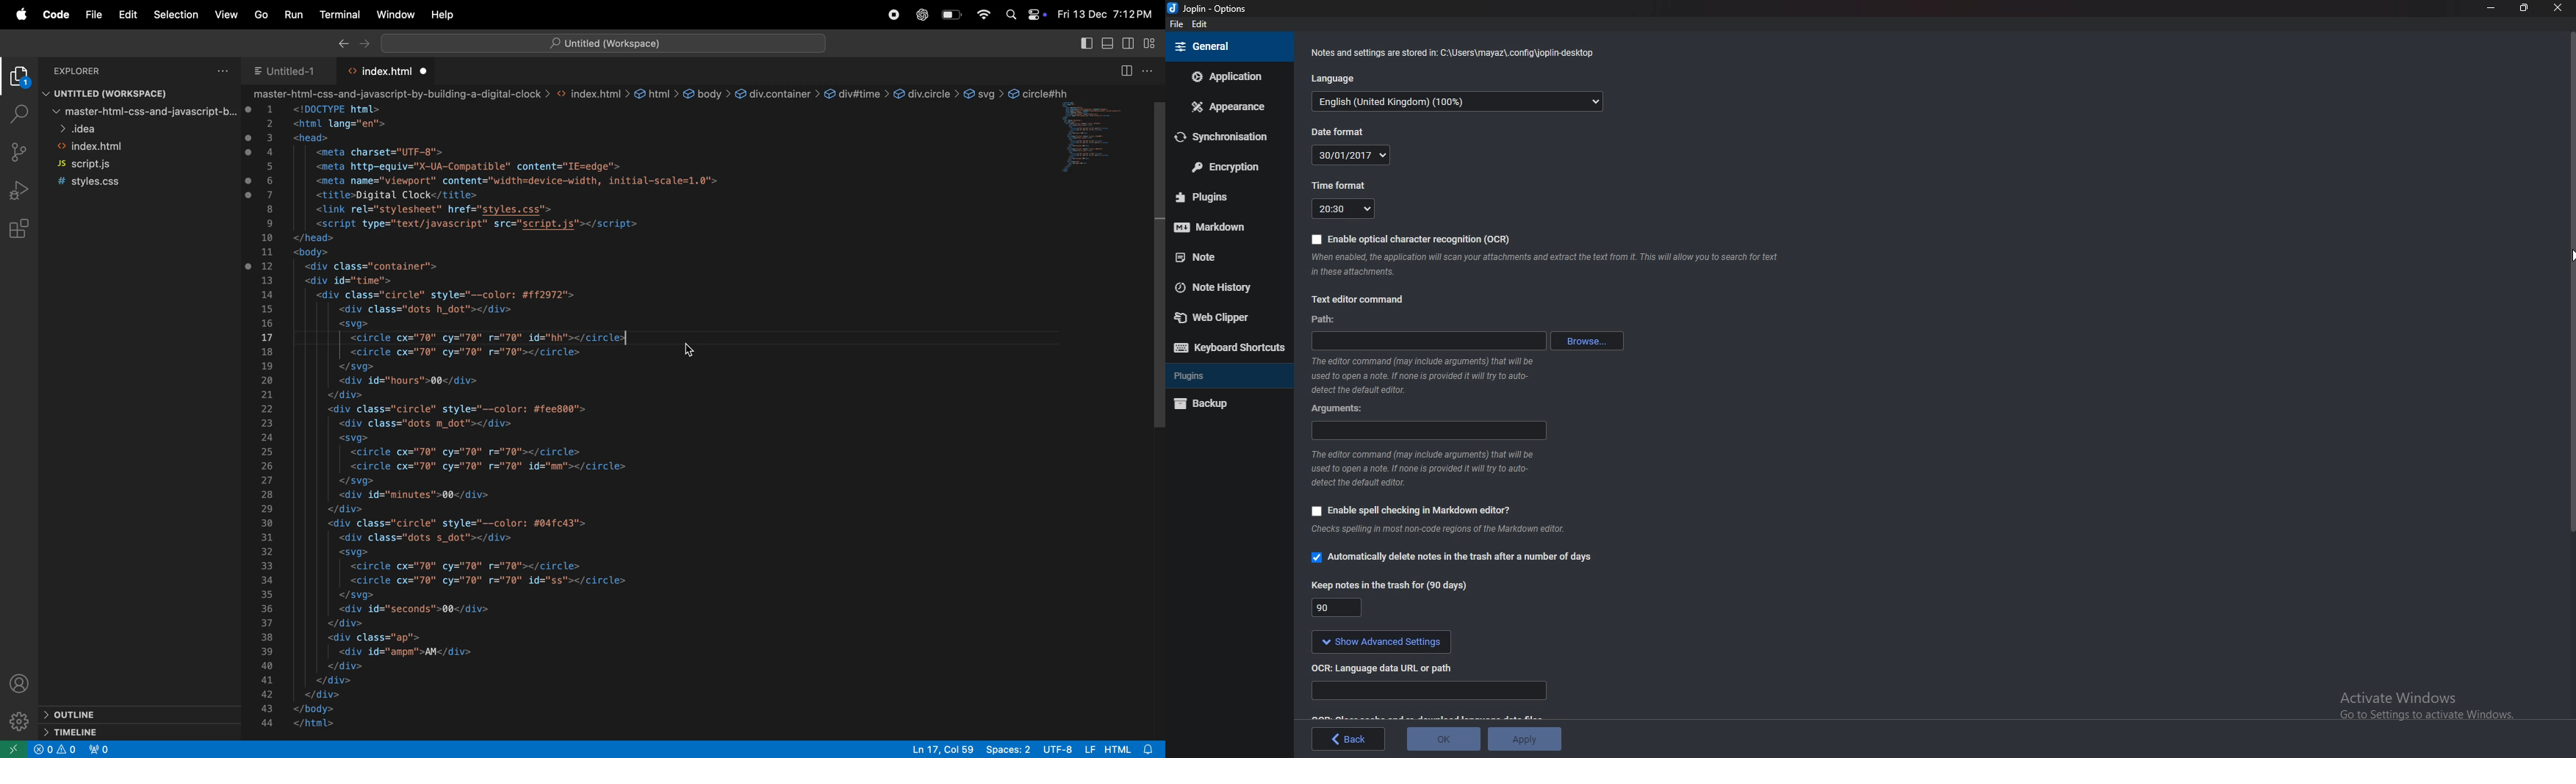 The image size is (2576, 784). What do you see at coordinates (341, 15) in the screenshot?
I see `terminal` at bounding box center [341, 15].